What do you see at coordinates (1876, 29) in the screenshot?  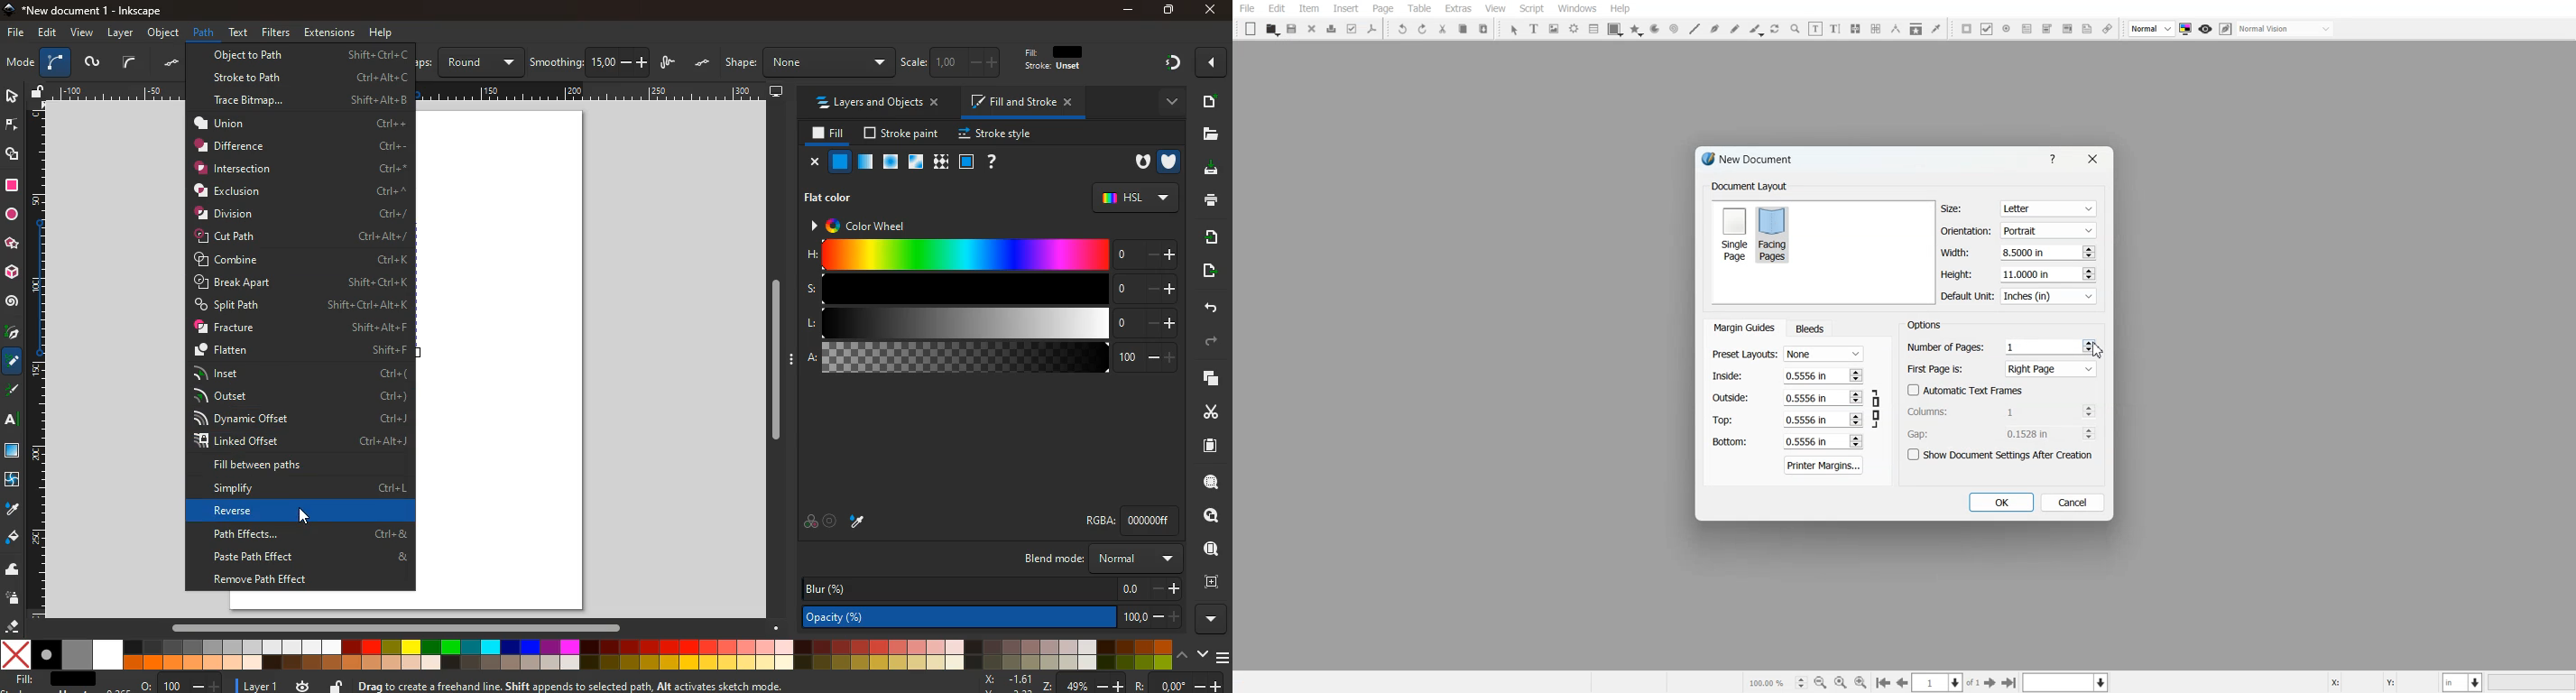 I see `Unlink Text Frame` at bounding box center [1876, 29].